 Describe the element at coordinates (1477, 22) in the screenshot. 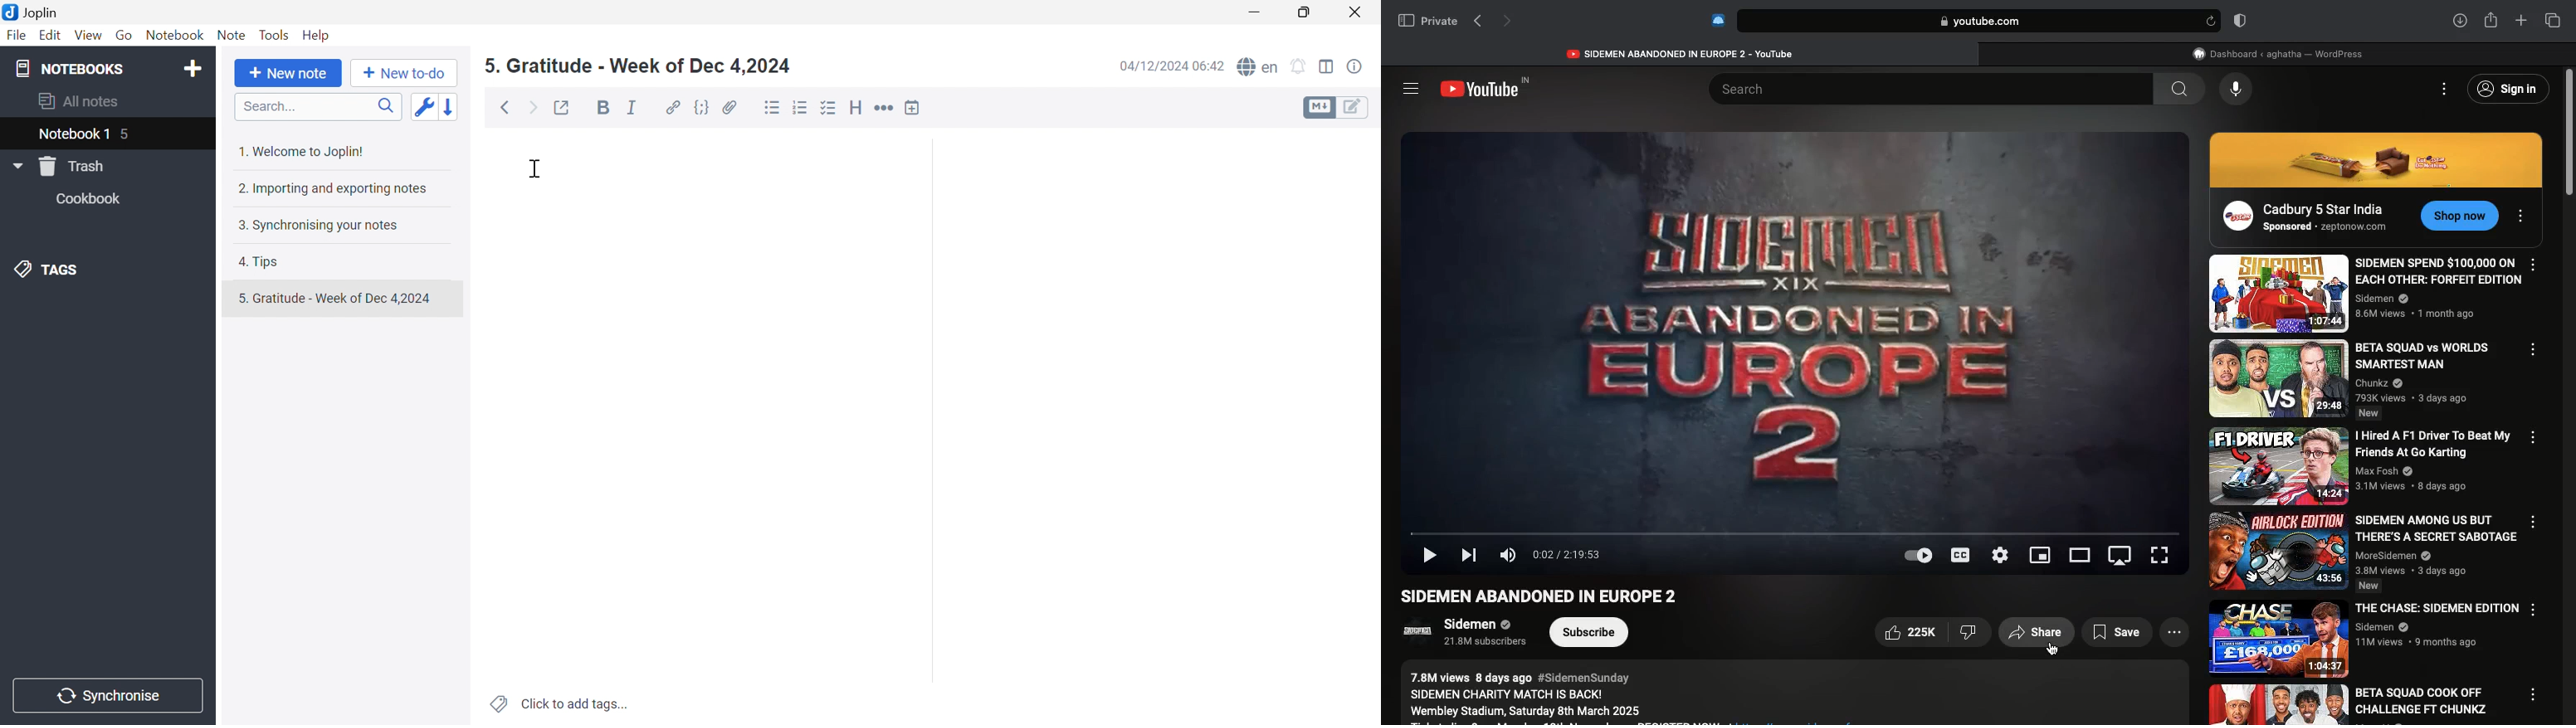

I see `Previous page` at that location.